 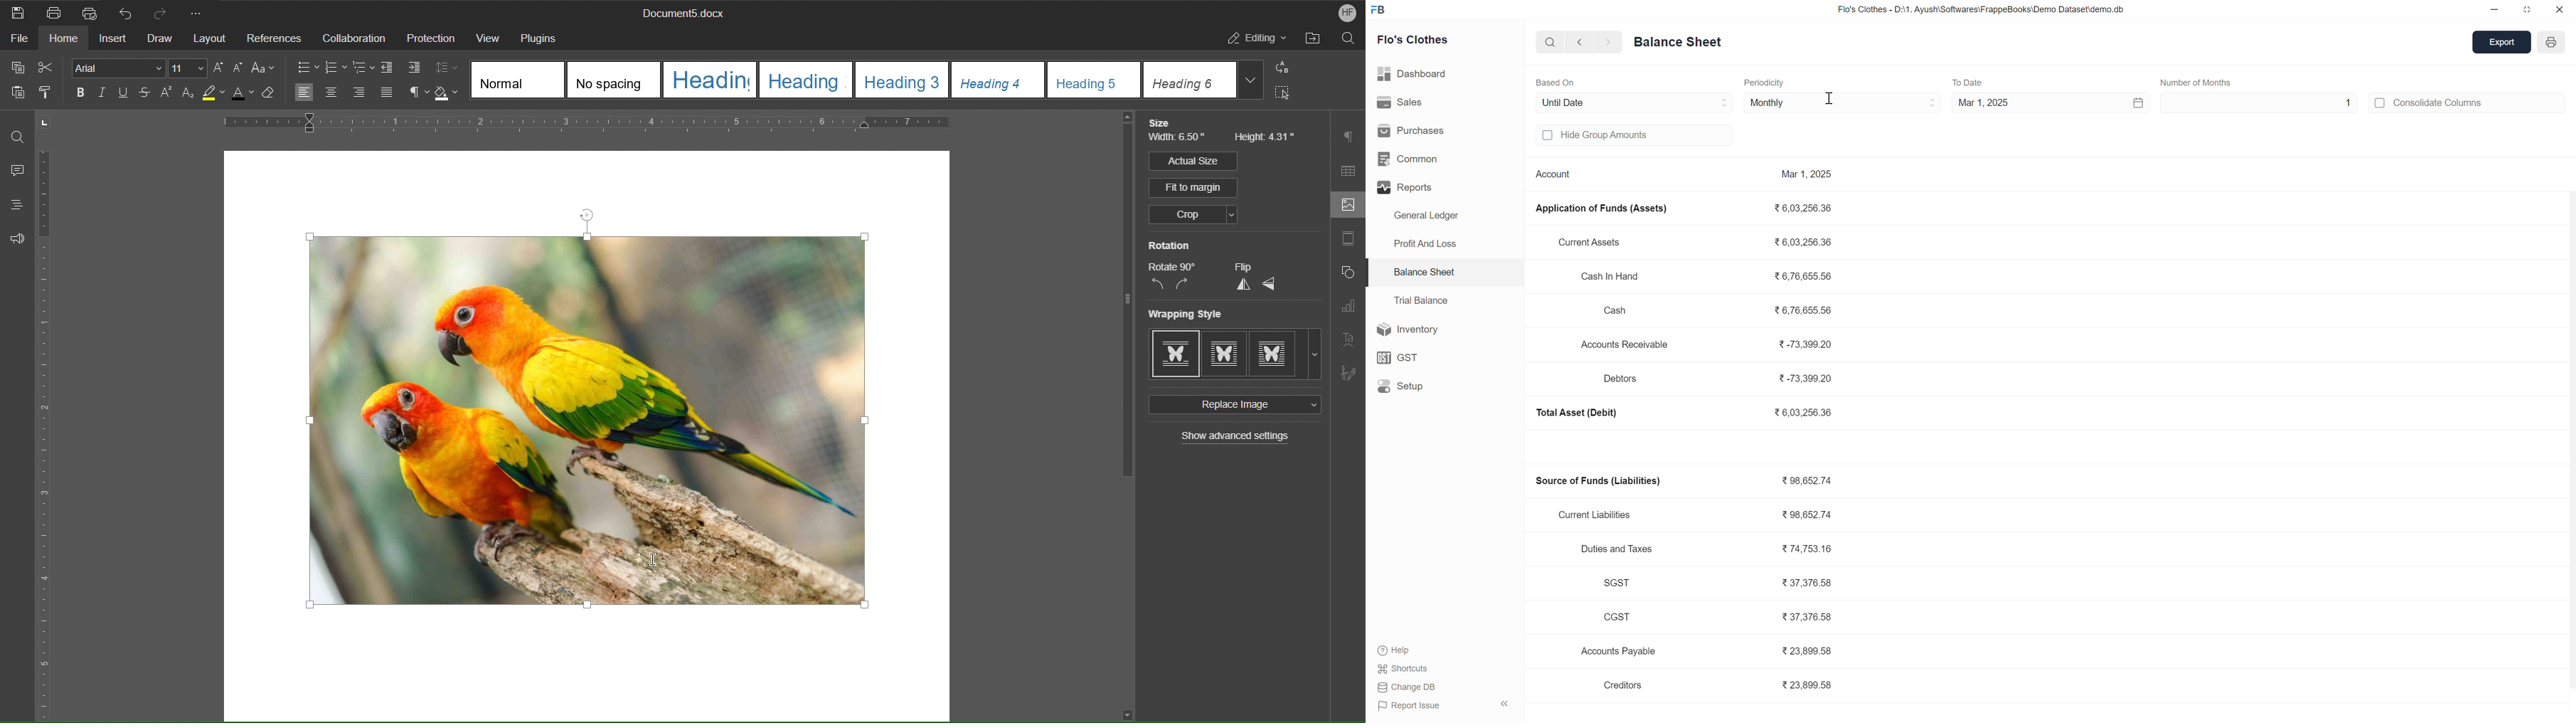 I want to click on Text Art, so click(x=1350, y=339).